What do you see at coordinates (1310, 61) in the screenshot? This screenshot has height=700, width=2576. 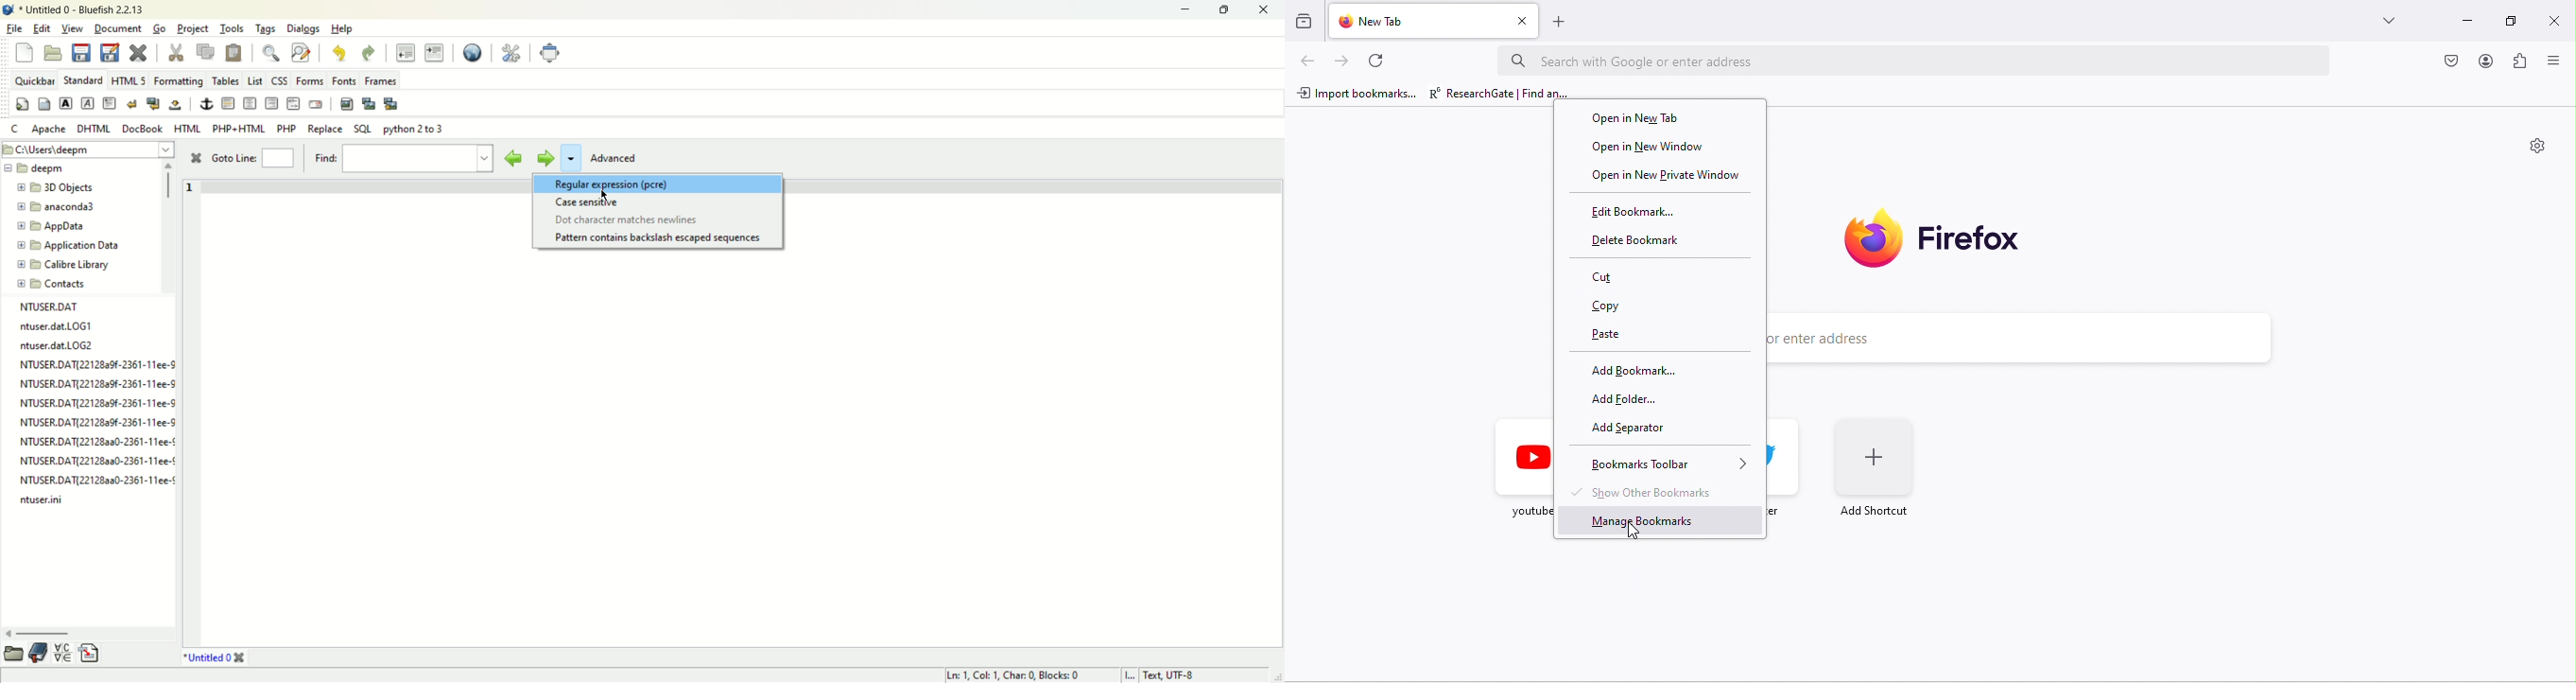 I see `back` at bounding box center [1310, 61].